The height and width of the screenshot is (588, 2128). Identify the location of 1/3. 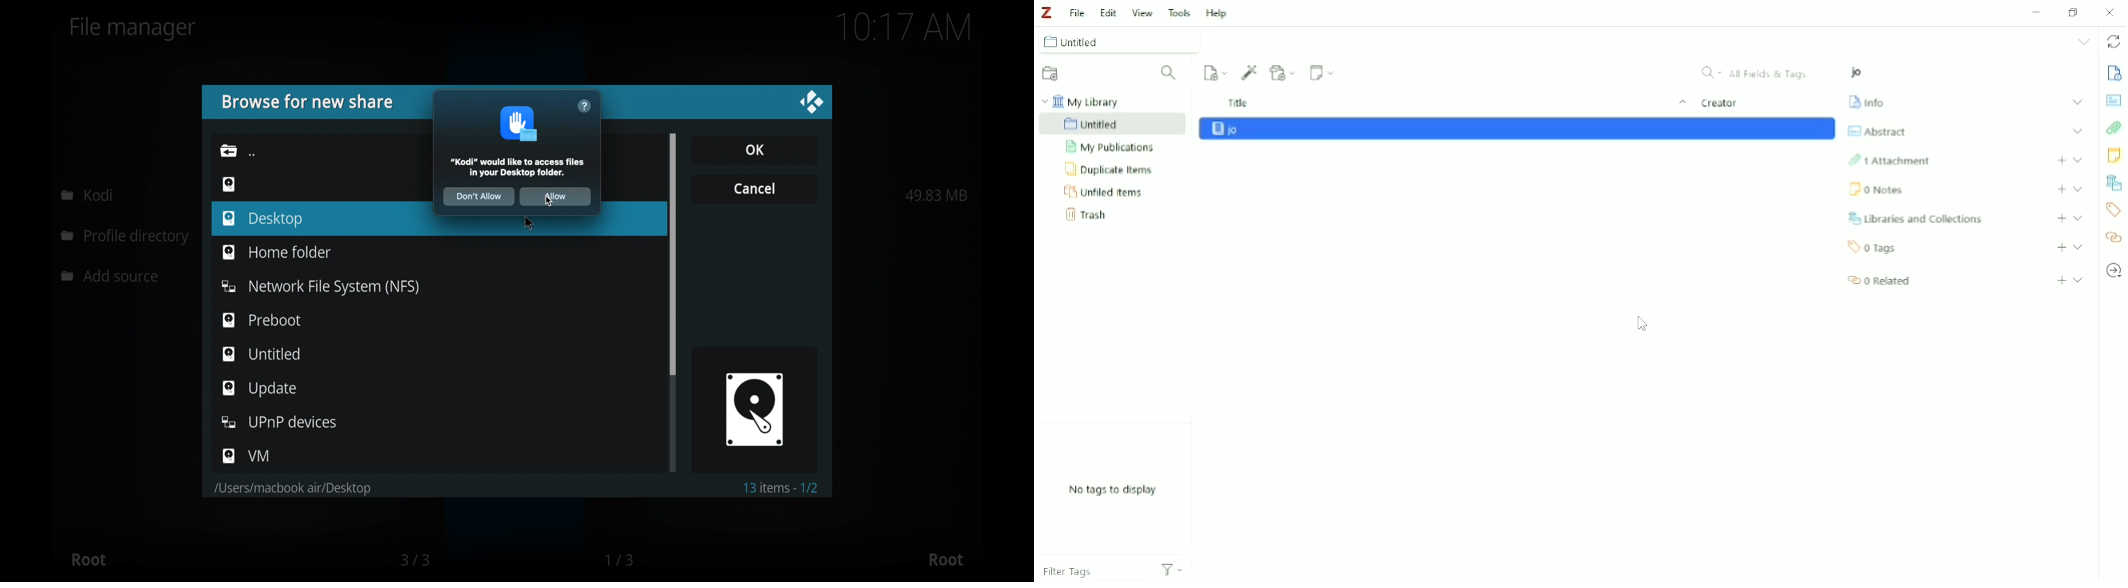
(621, 560).